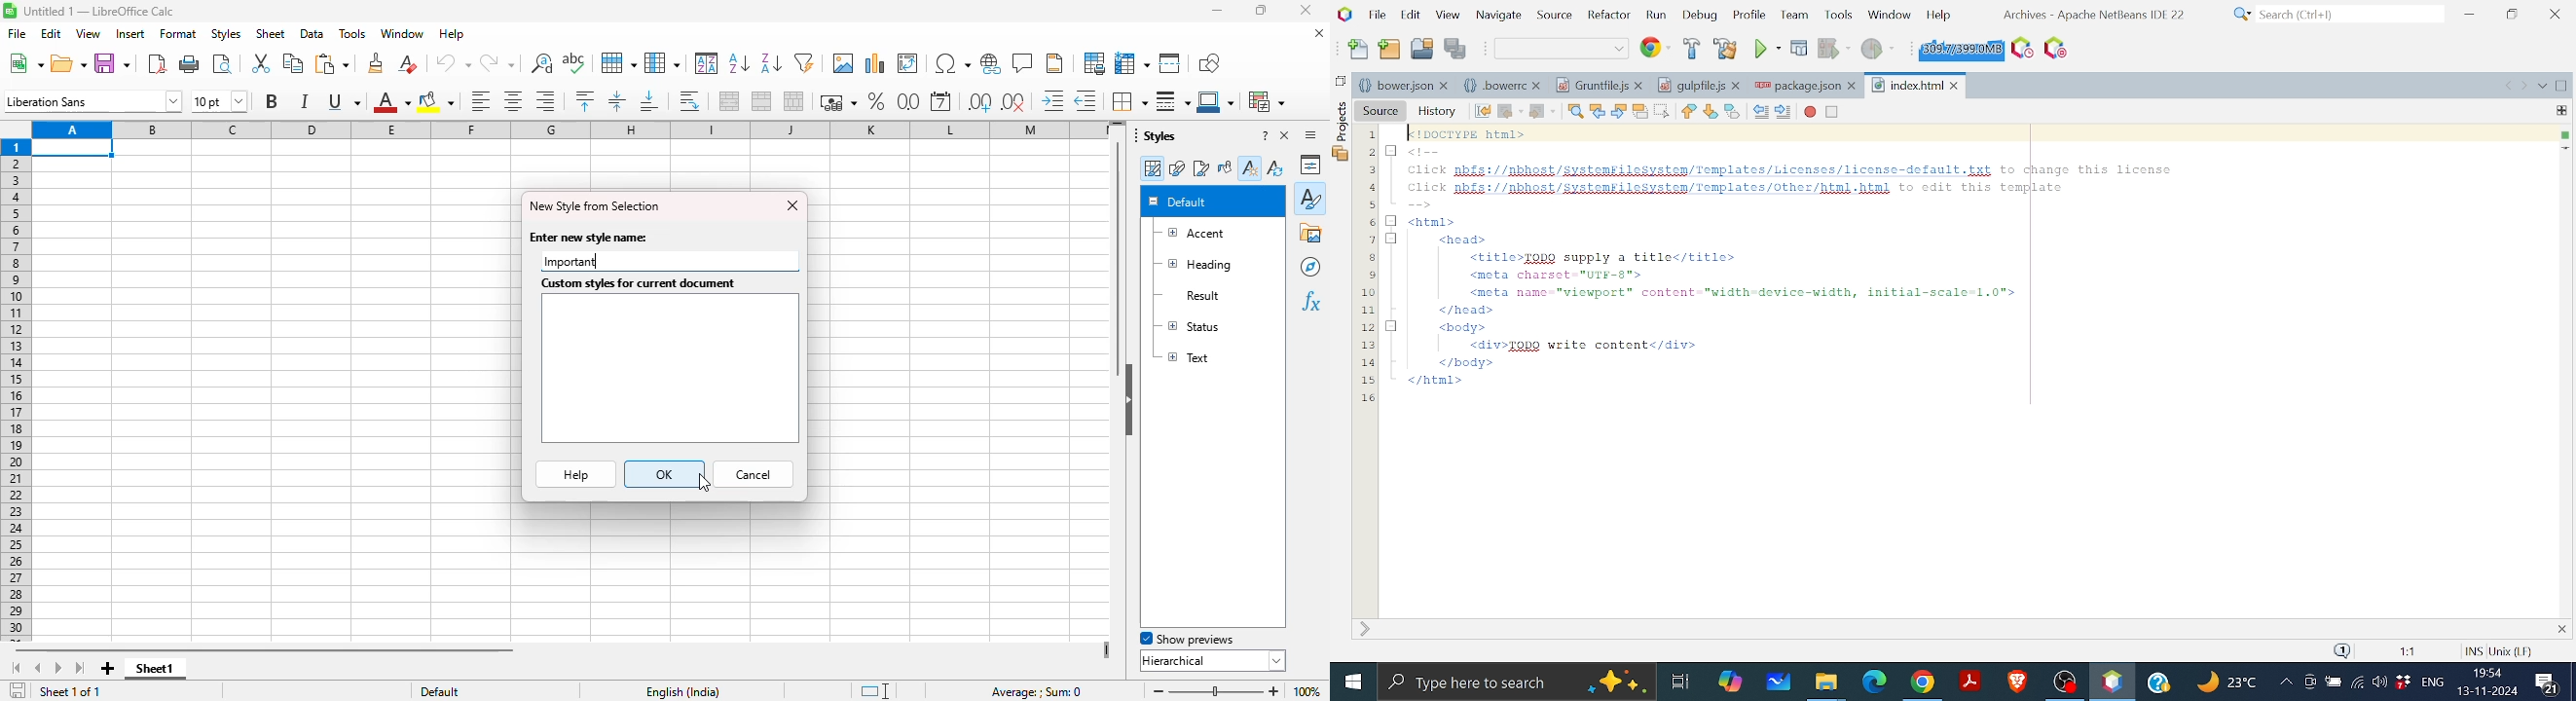  I want to click on show draw functions, so click(1209, 63).